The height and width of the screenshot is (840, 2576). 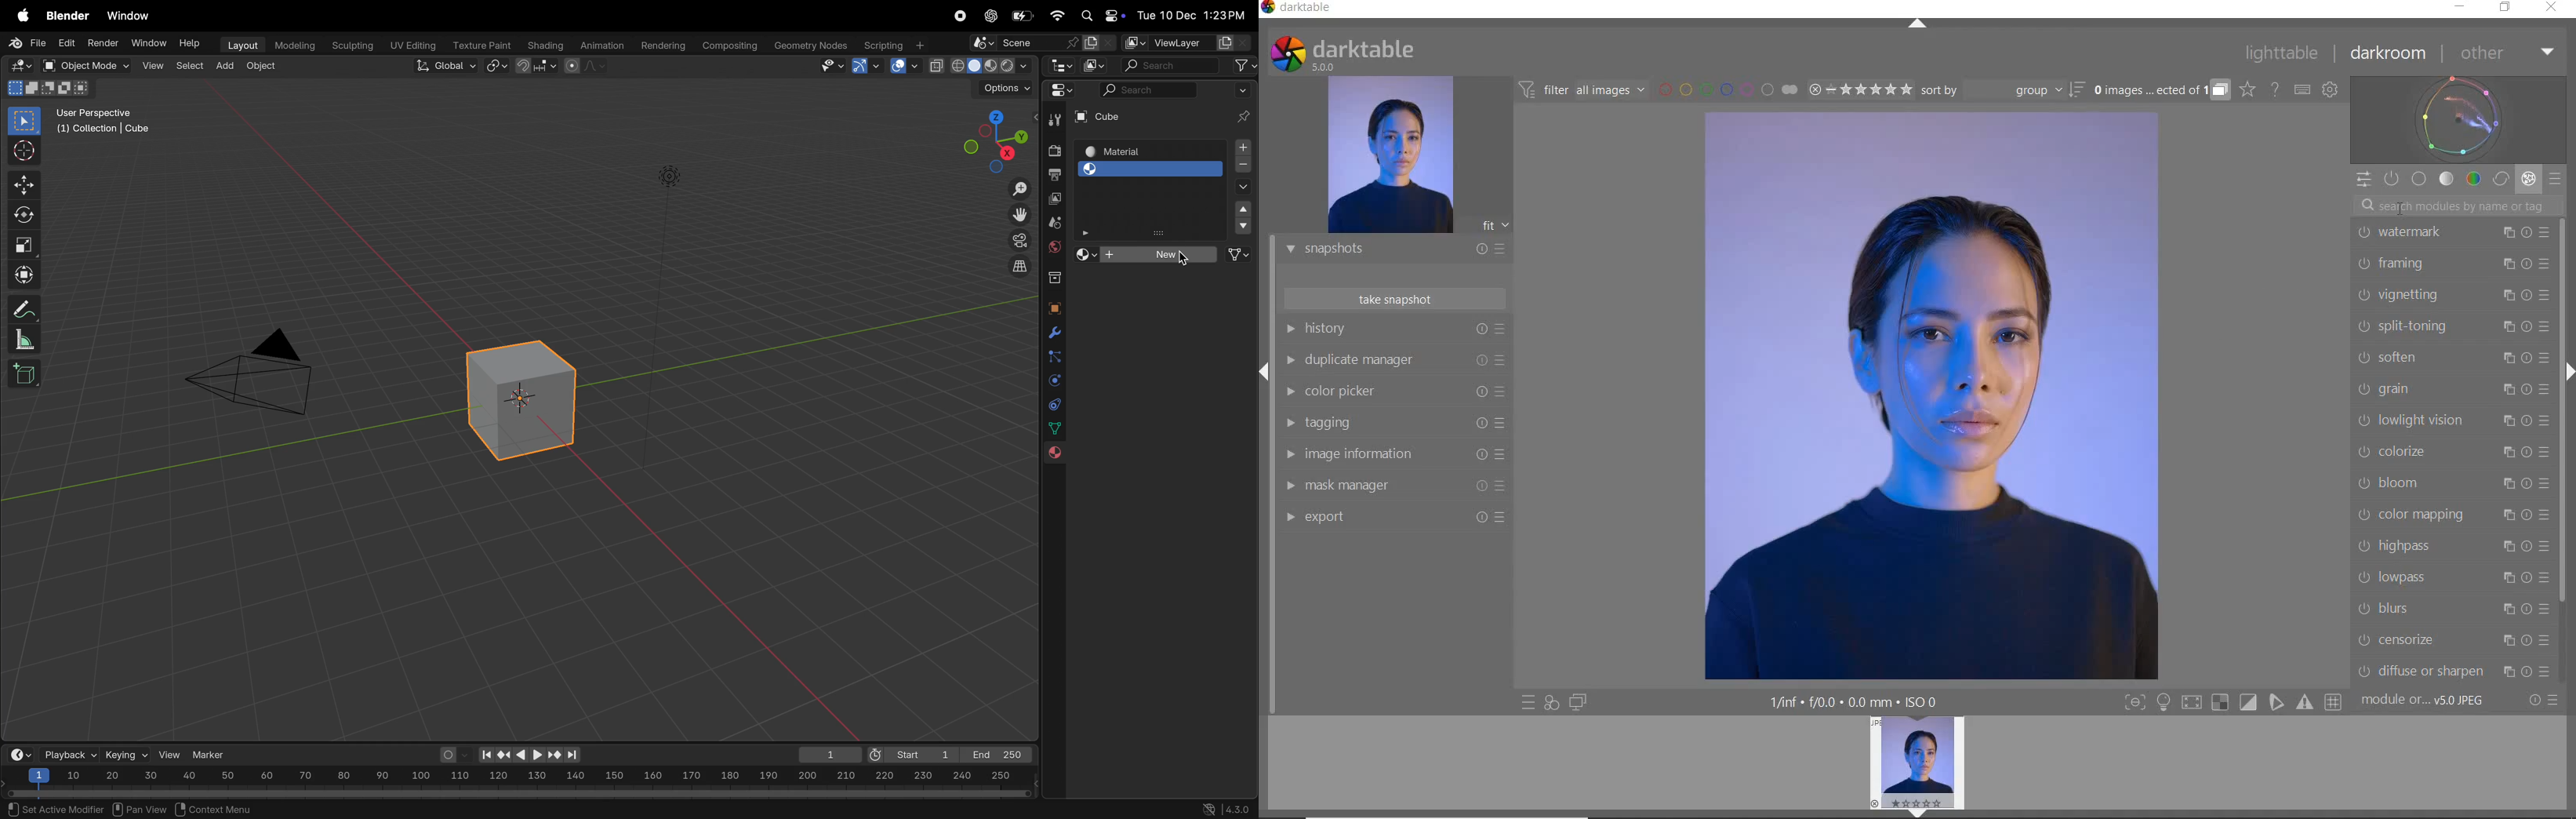 I want to click on GRAIN, so click(x=2454, y=388).